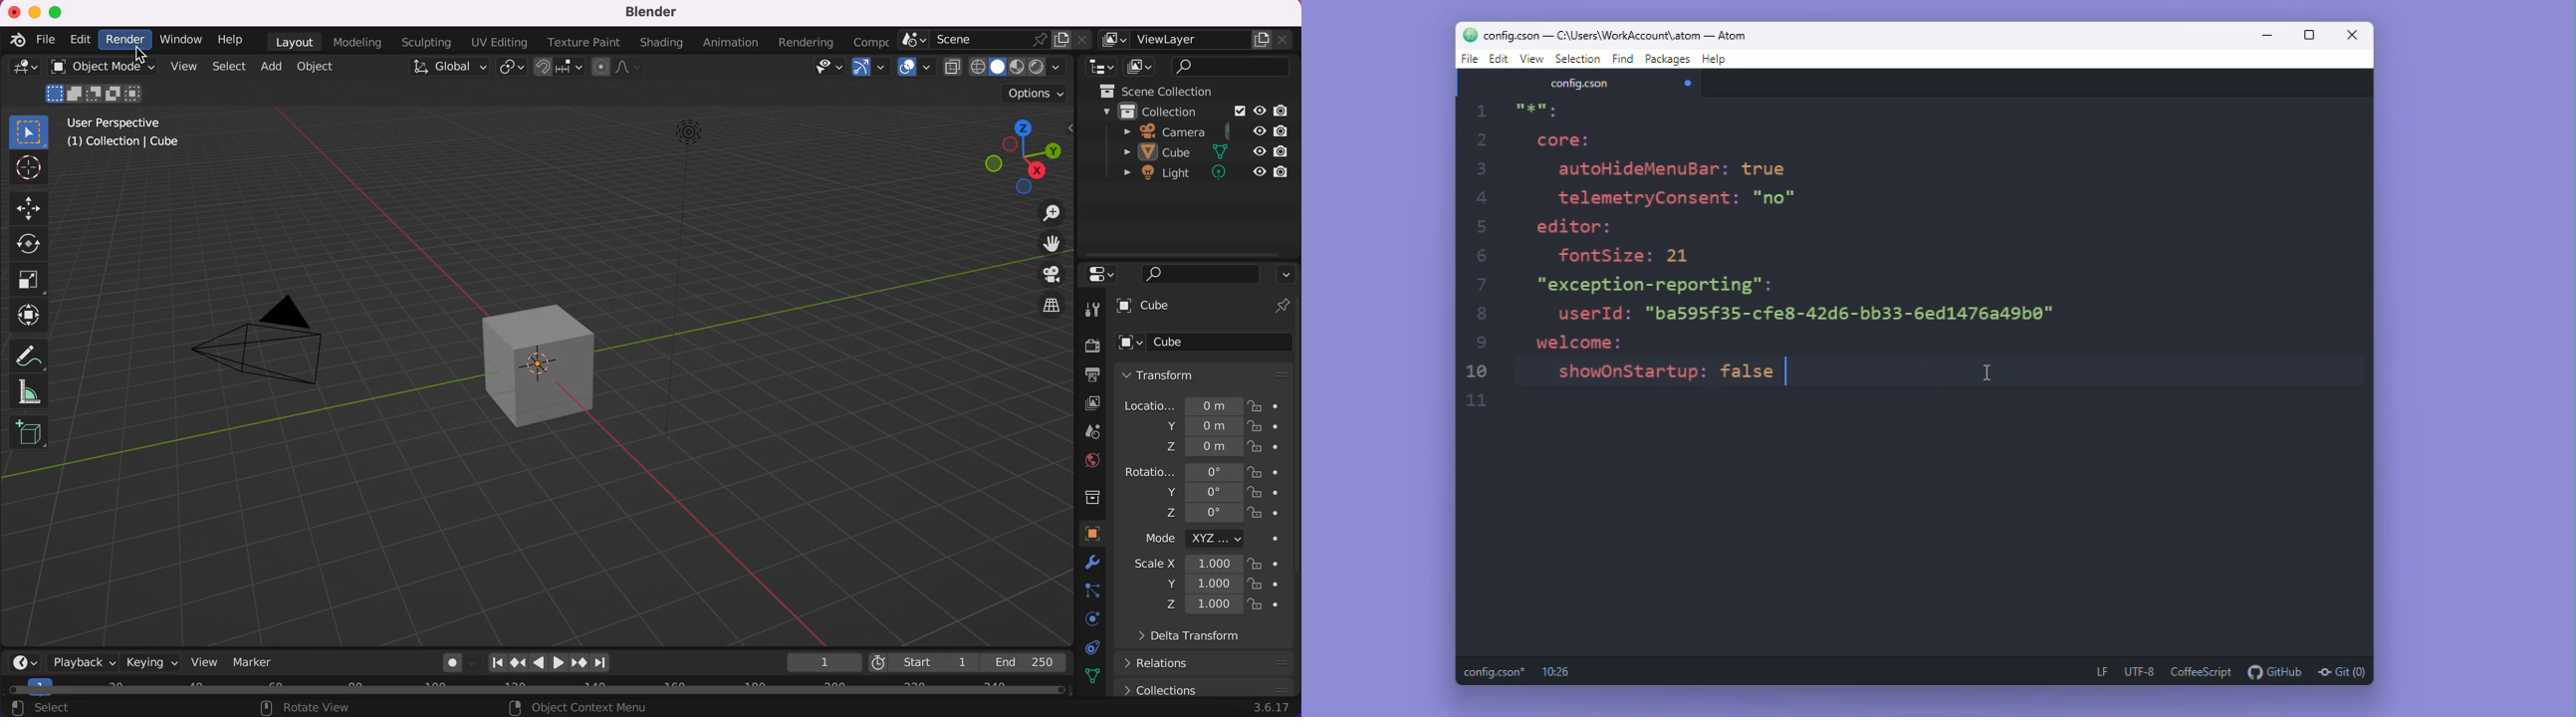  What do you see at coordinates (2341, 671) in the screenshot?
I see `git(0)` at bounding box center [2341, 671].